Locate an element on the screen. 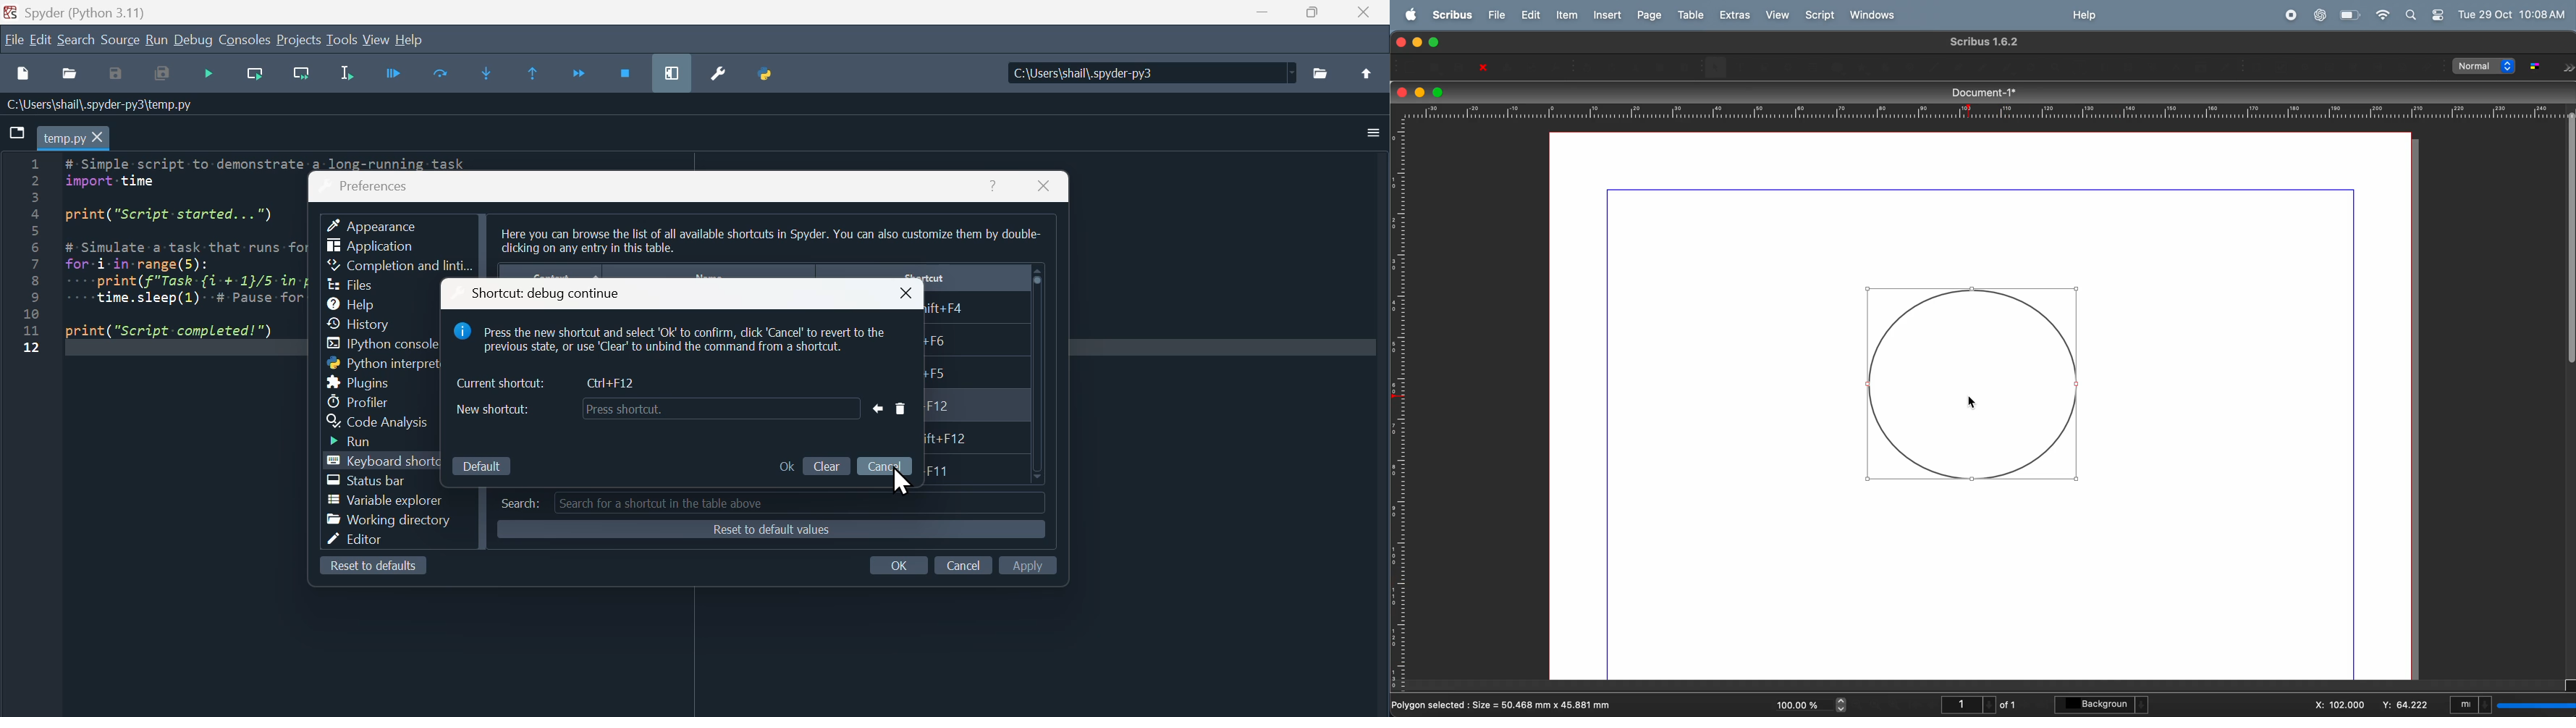  Filename is located at coordinates (77, 138).